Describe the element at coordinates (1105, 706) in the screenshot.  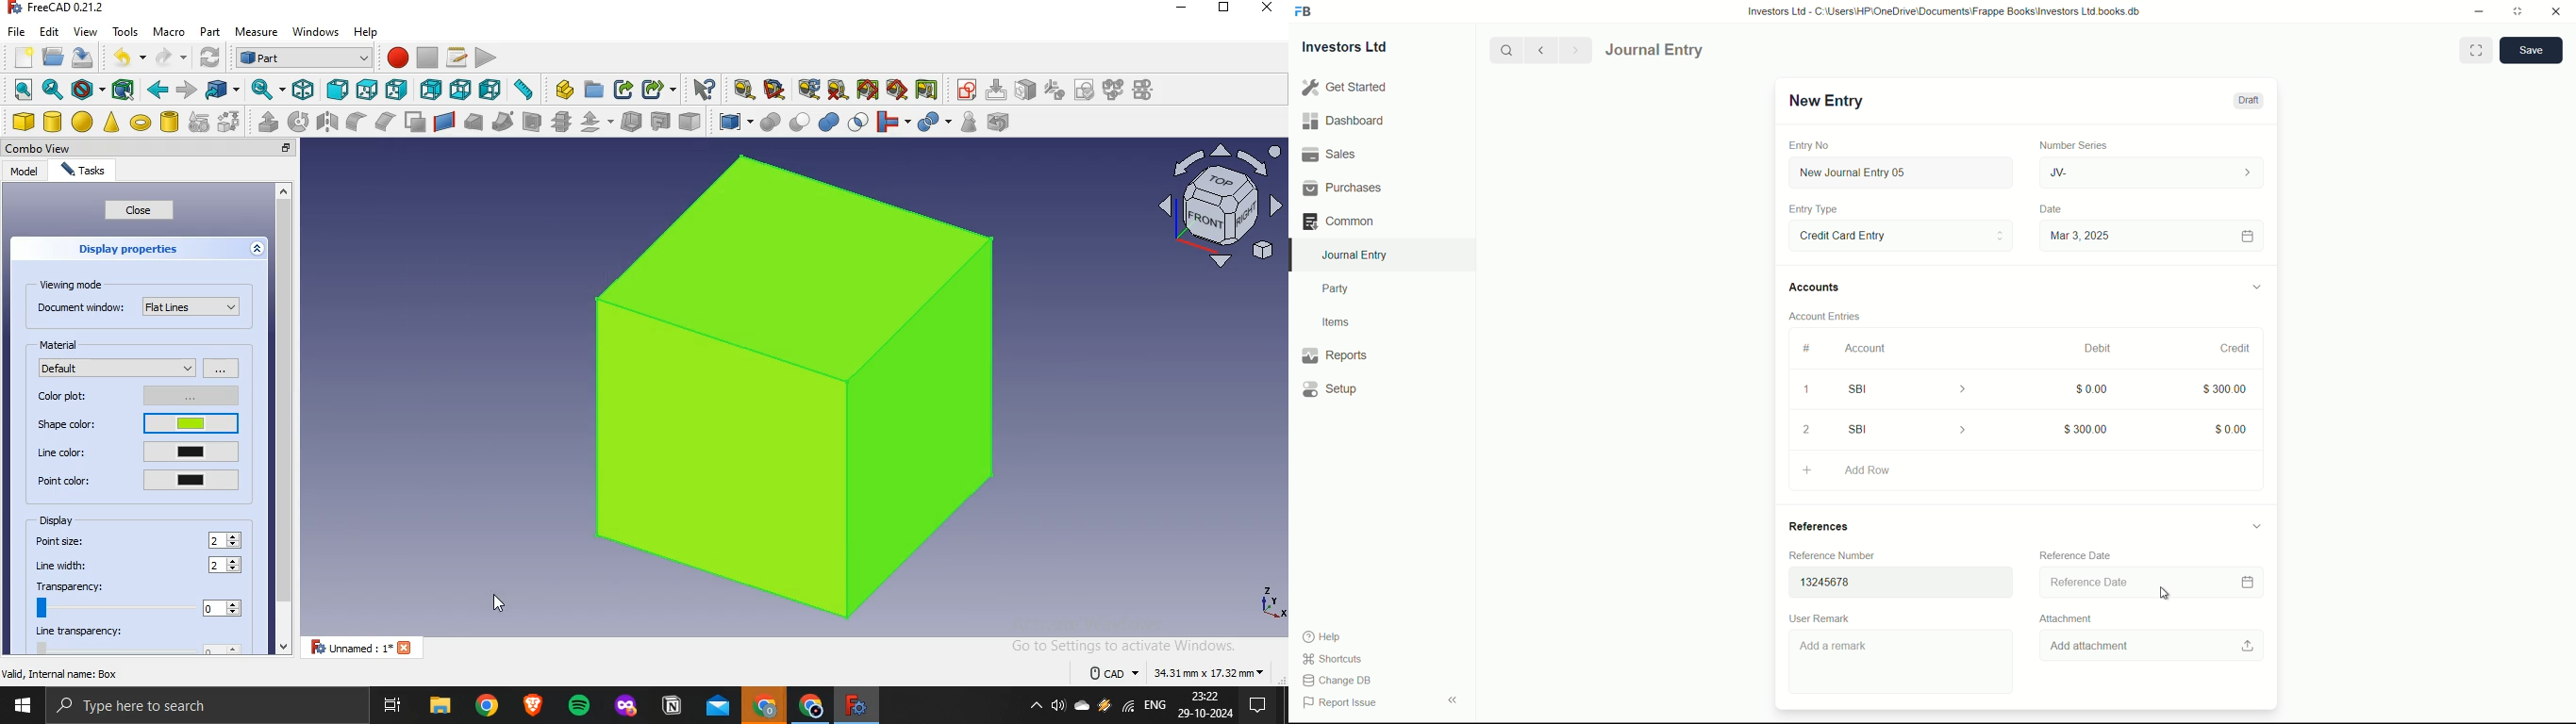
I see `winamp agent` at that location.